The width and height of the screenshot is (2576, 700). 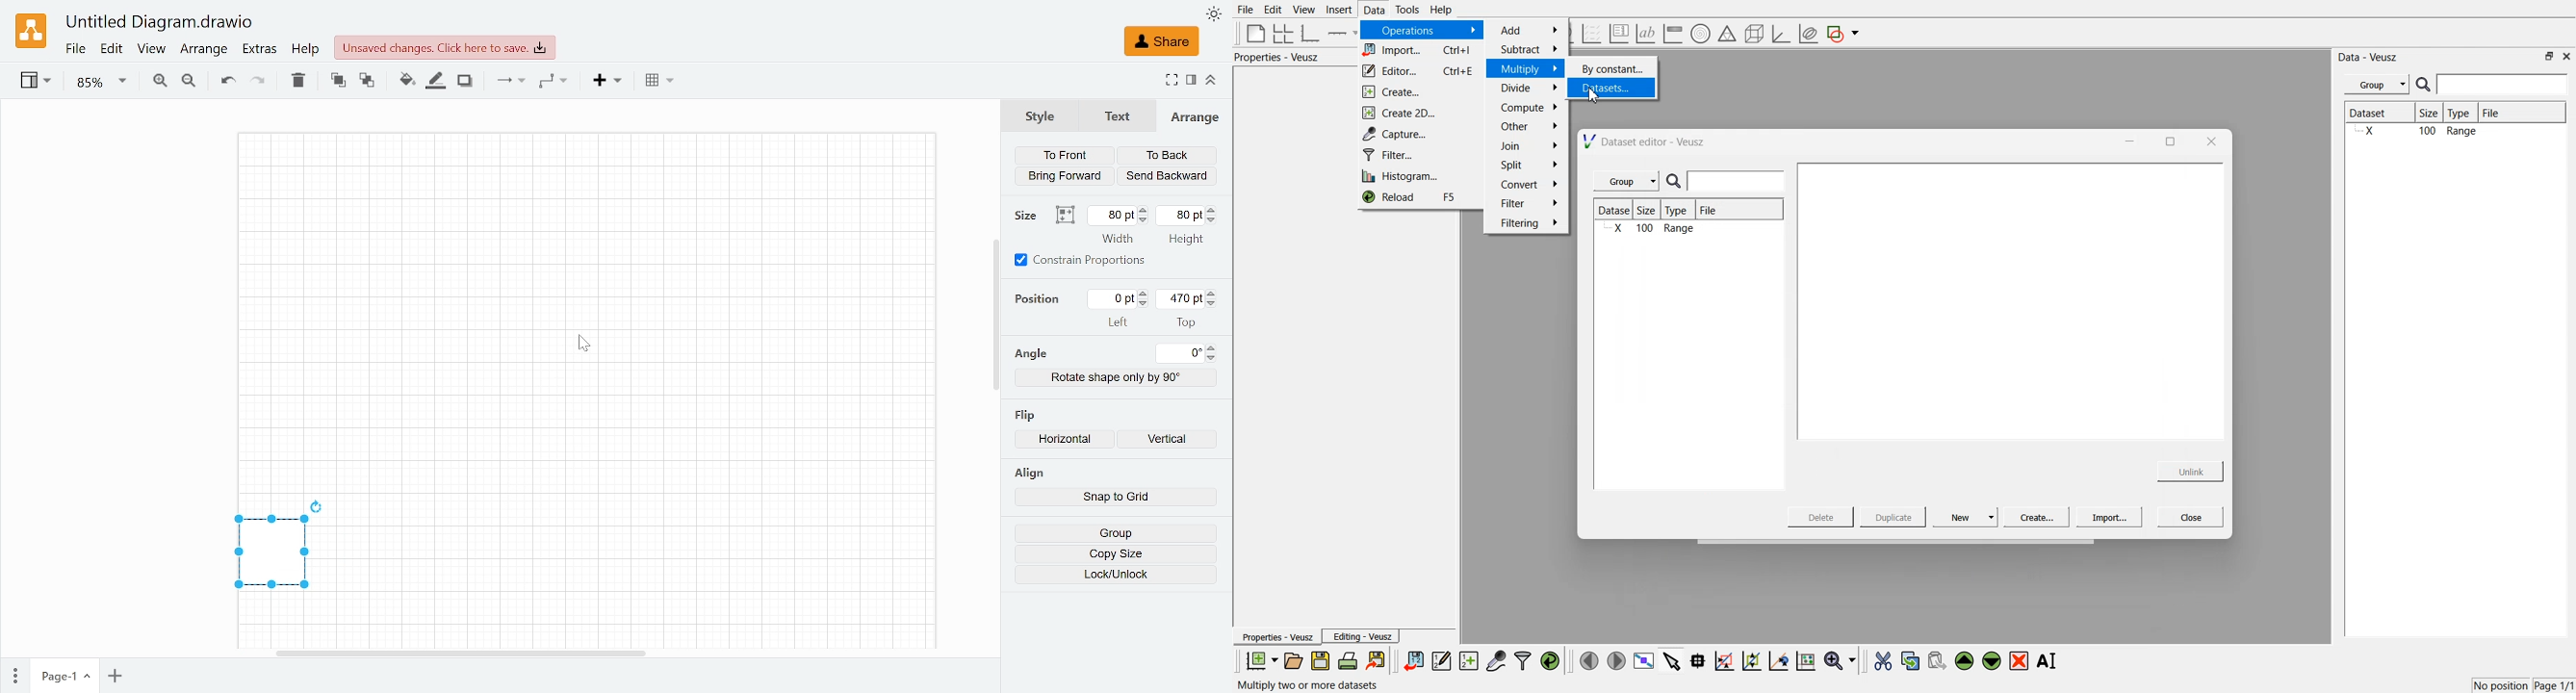 What do you see at coordinates (75, 49) in the screenshot?
I see `File` at bounding box center [75, 49].